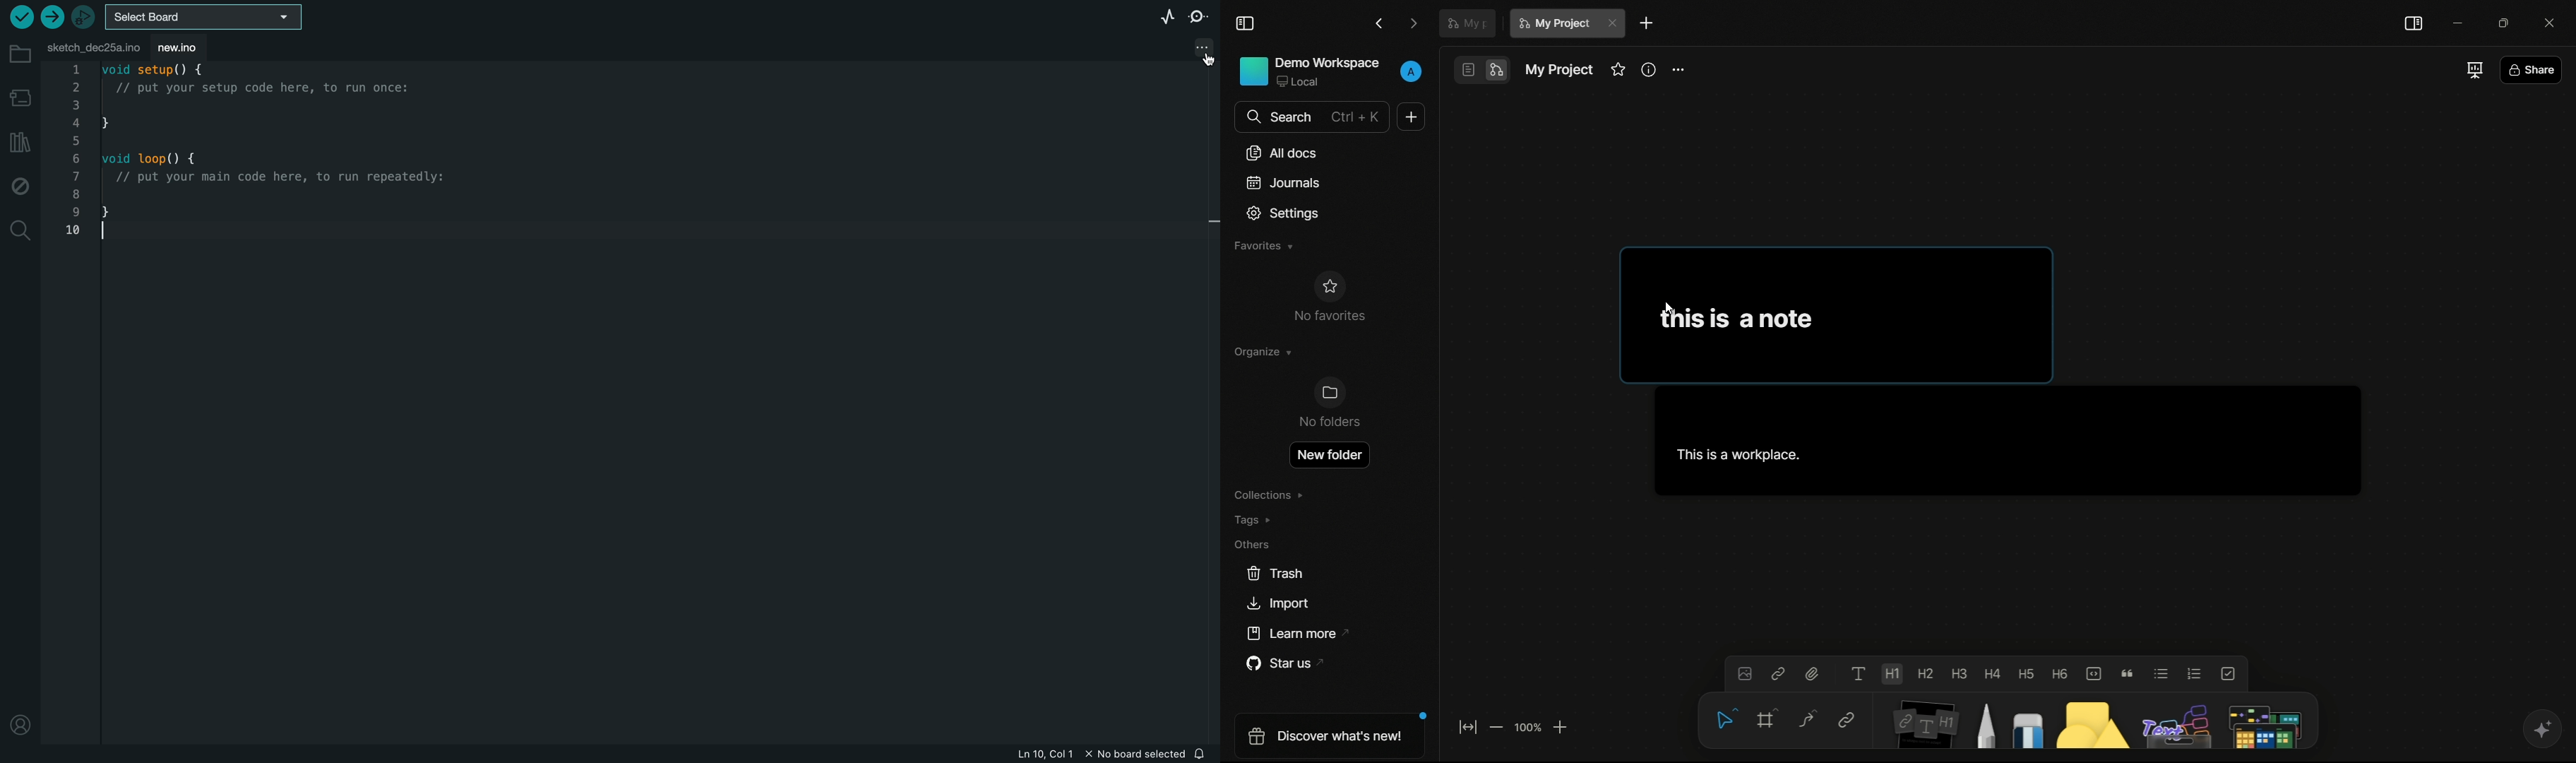  I want to click on demo workspace, so click(1308, 71).